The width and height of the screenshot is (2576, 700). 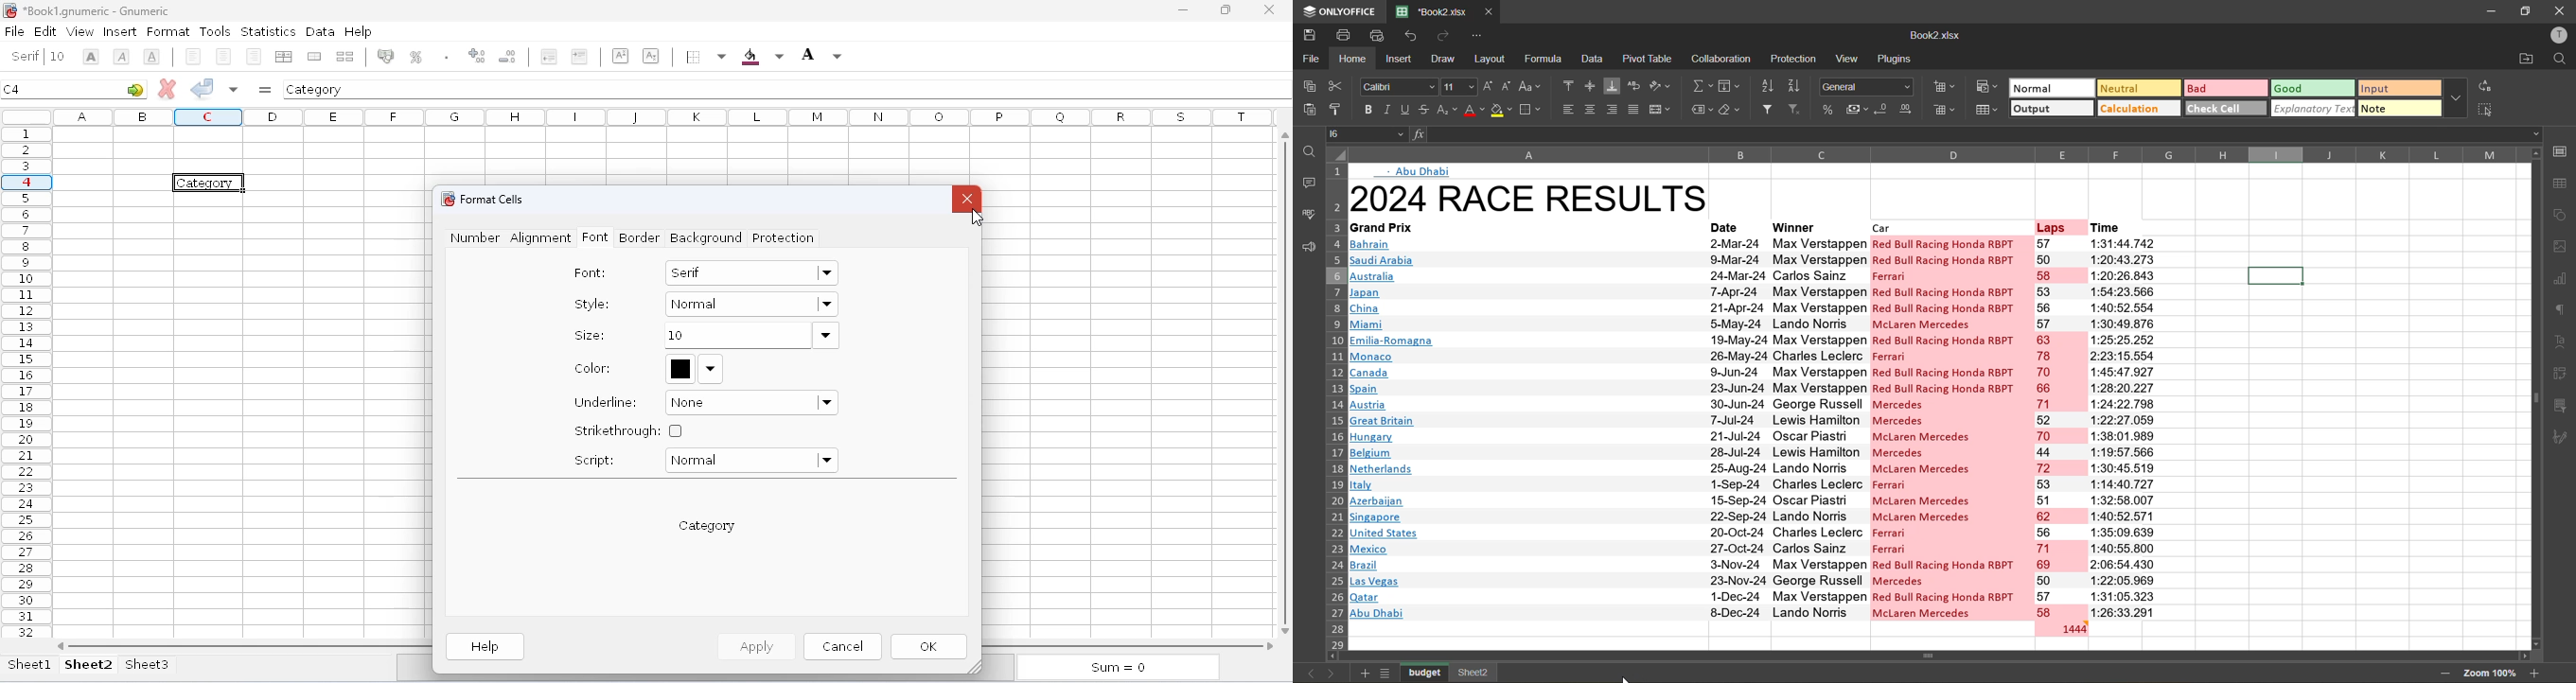 I want to click on neutral, so click(x=2138, y=90).